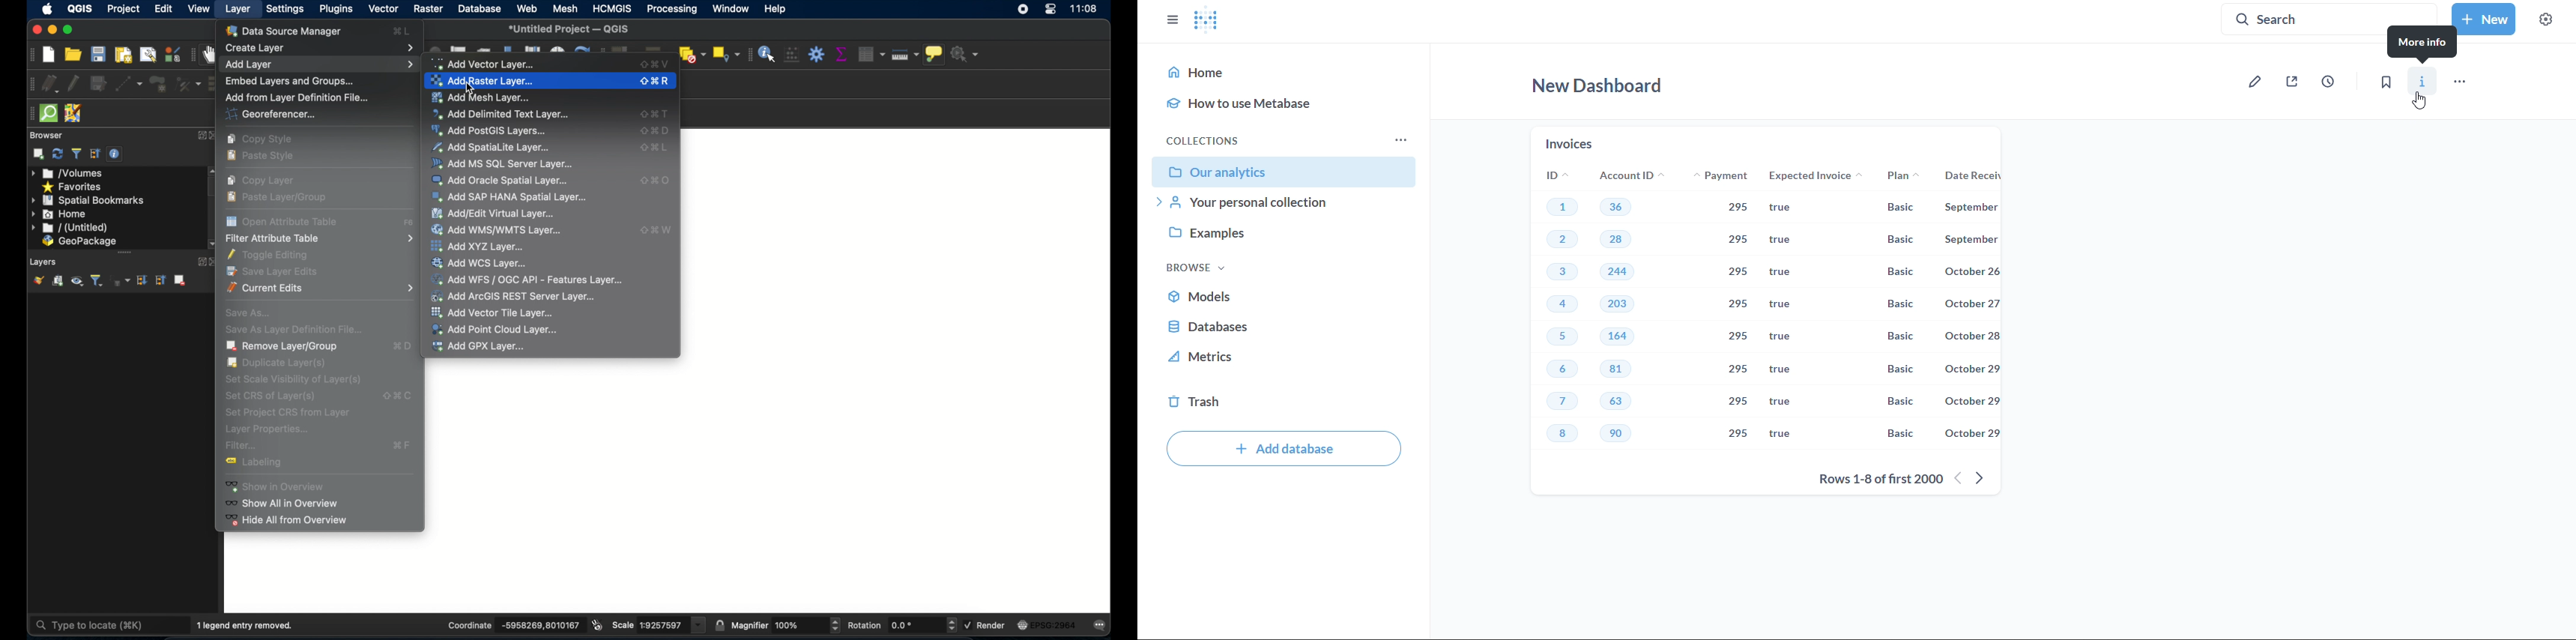 This screenshot has width=2576, height=644. What do you see at coordinates (817, 54) in the screenshot?
I see `toolbox` at bounding box center [817, 54].